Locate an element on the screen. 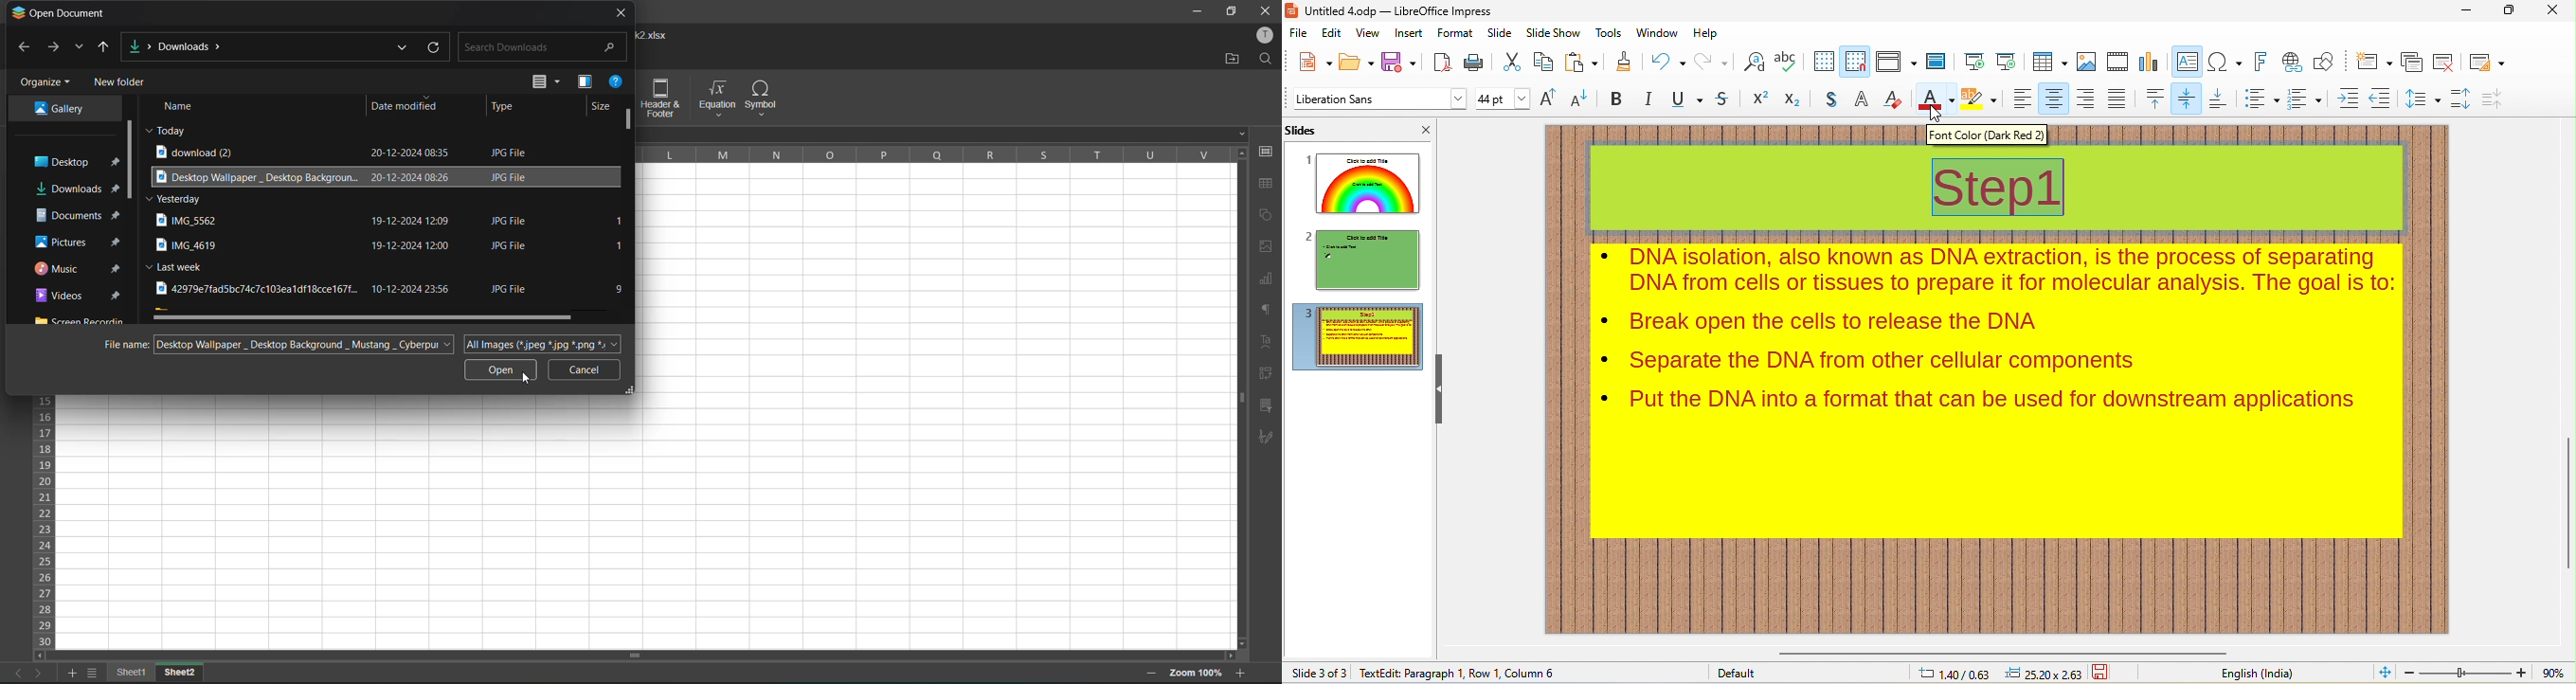  increase paragraph spacing is located at coordinates (2463, 99).